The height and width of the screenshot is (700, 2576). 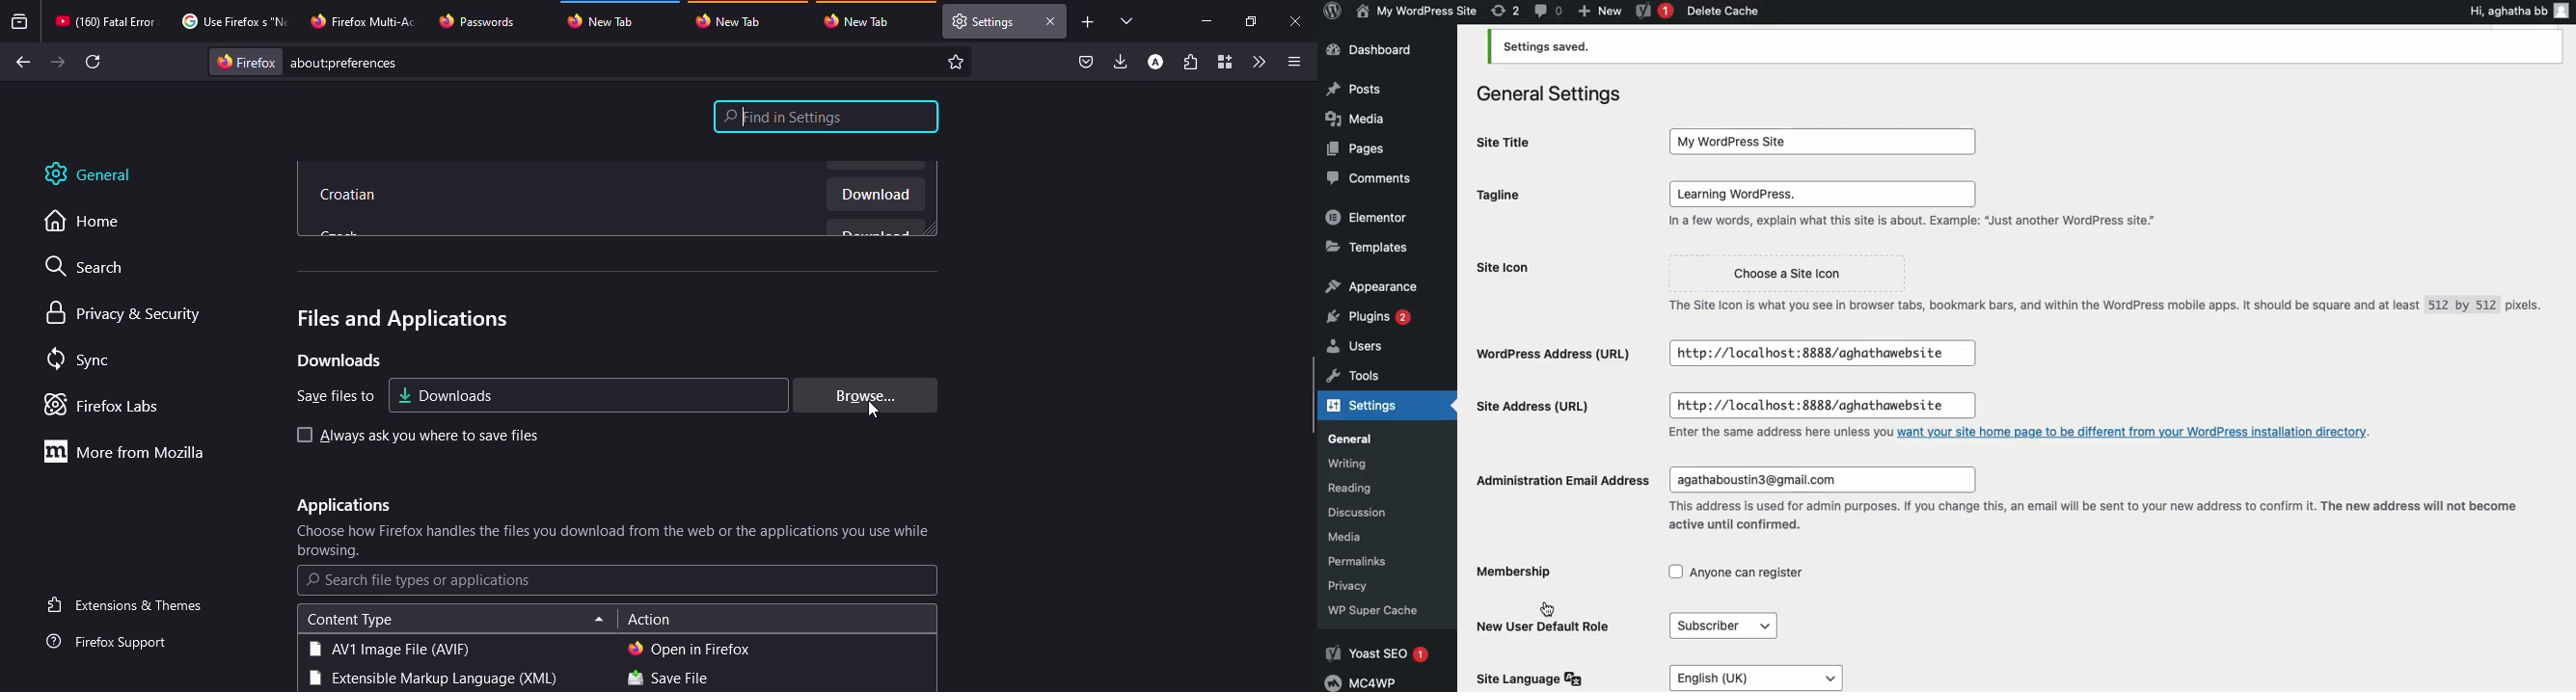 I want to click on New user default role, so click(x=1542, y=630).